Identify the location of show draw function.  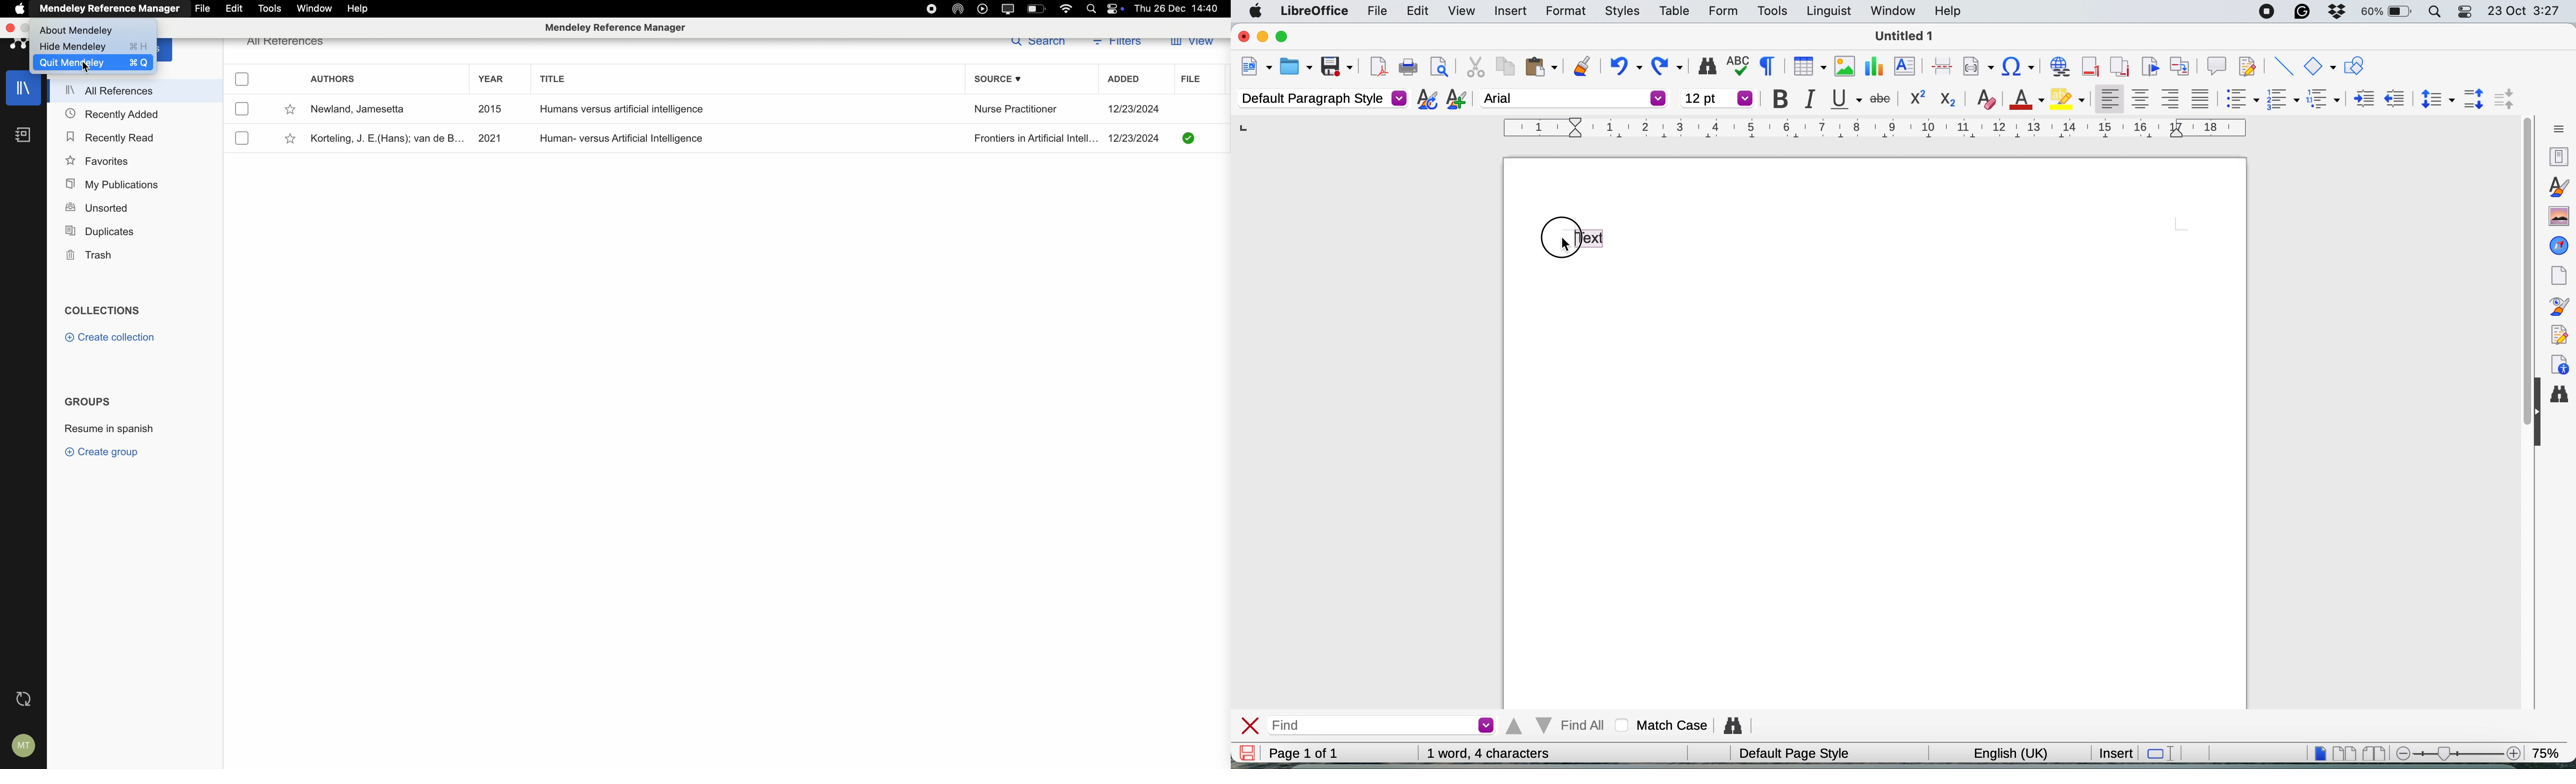
(2354, 66).